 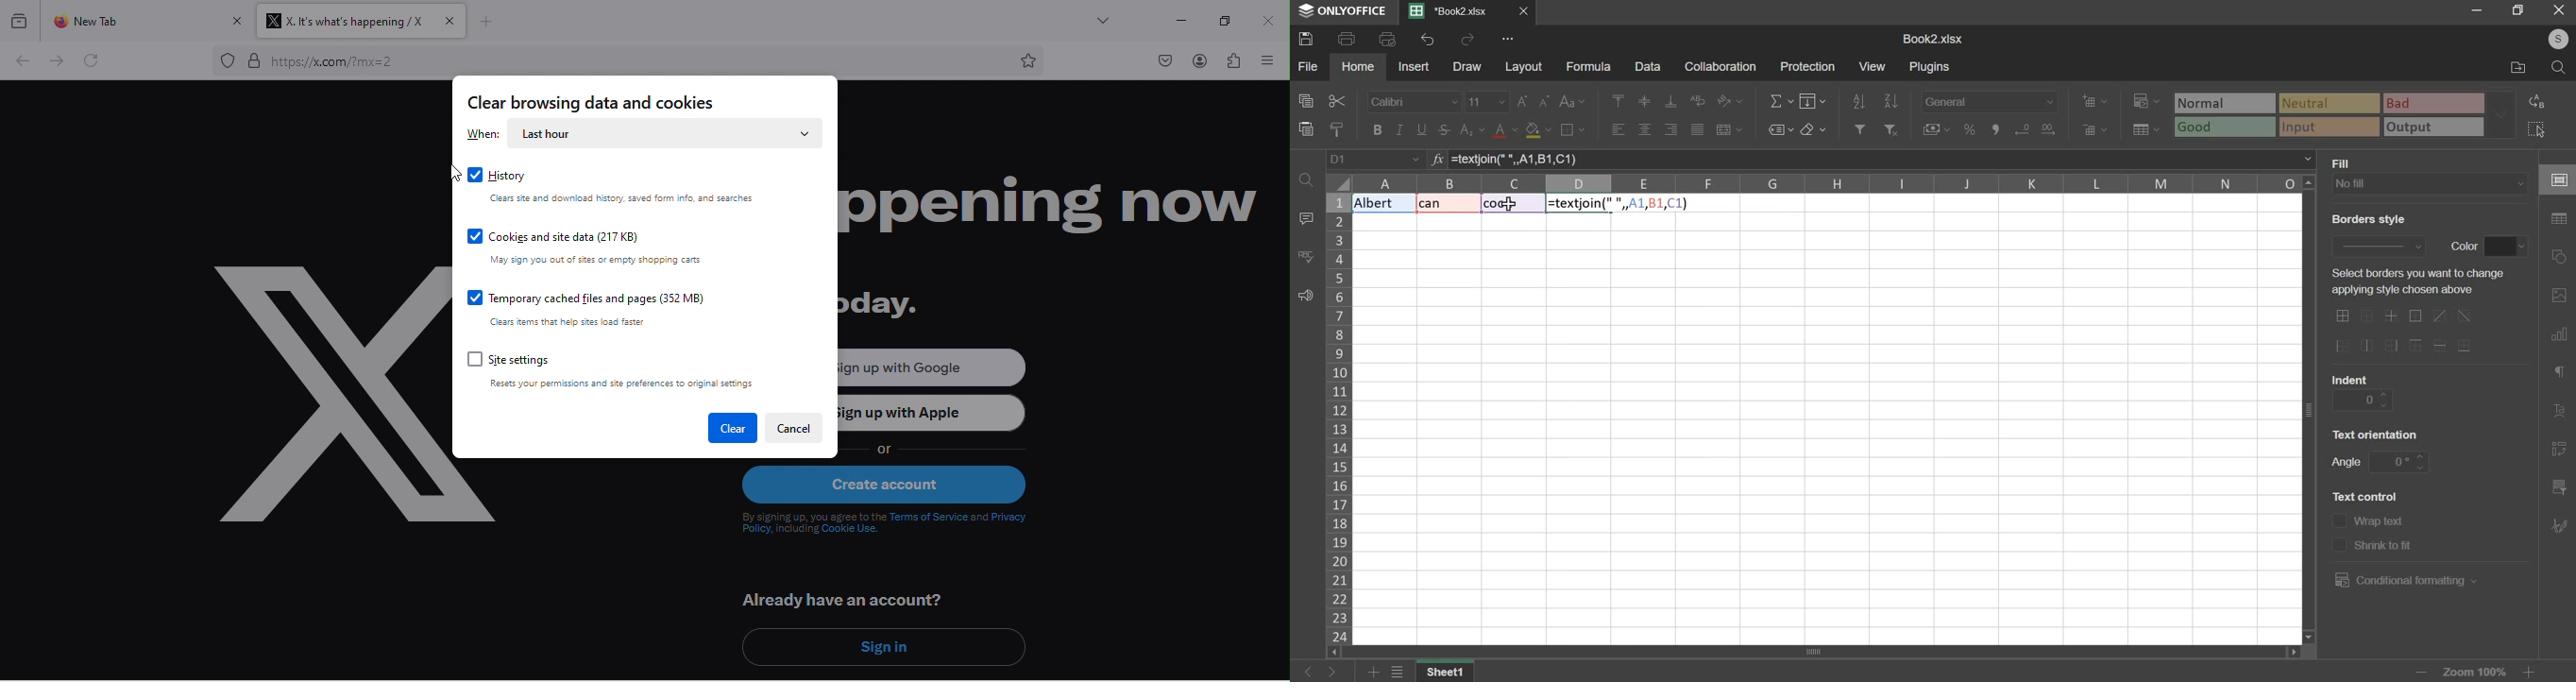 What do you see at coordinates (1615, 100) in the screenshot?
I see `align left` at bounding box center [1615, 100].